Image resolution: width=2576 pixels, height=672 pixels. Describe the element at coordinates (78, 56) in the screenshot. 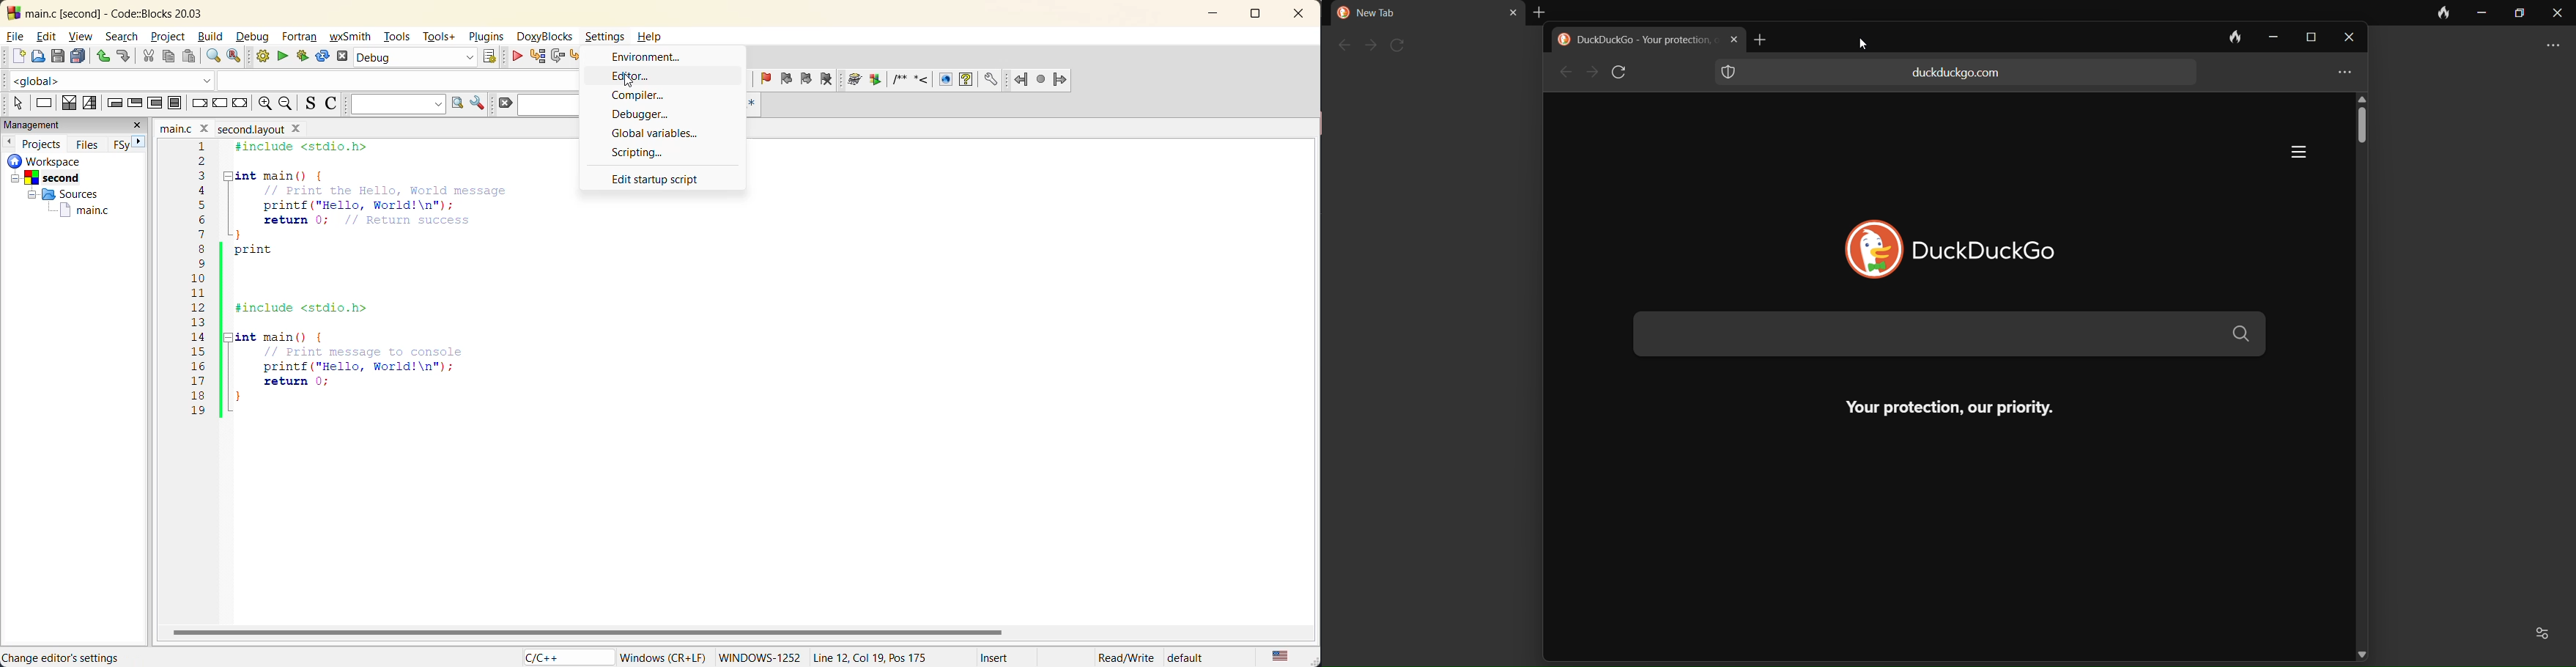

I see `save everything` at that location.